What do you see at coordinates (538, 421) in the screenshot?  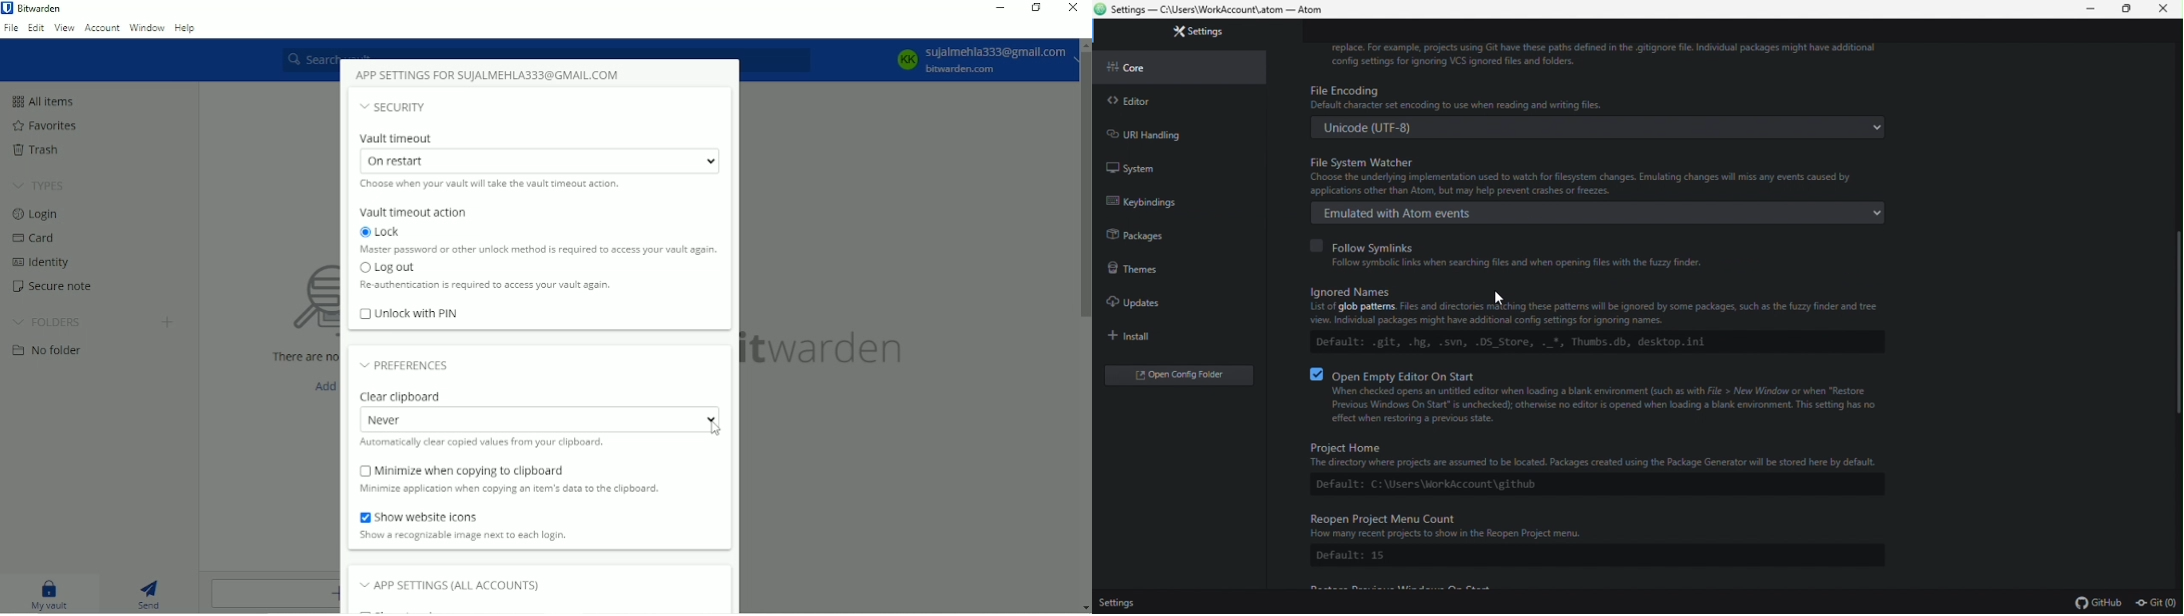 I see `Never` at bounding box center [538, 421].